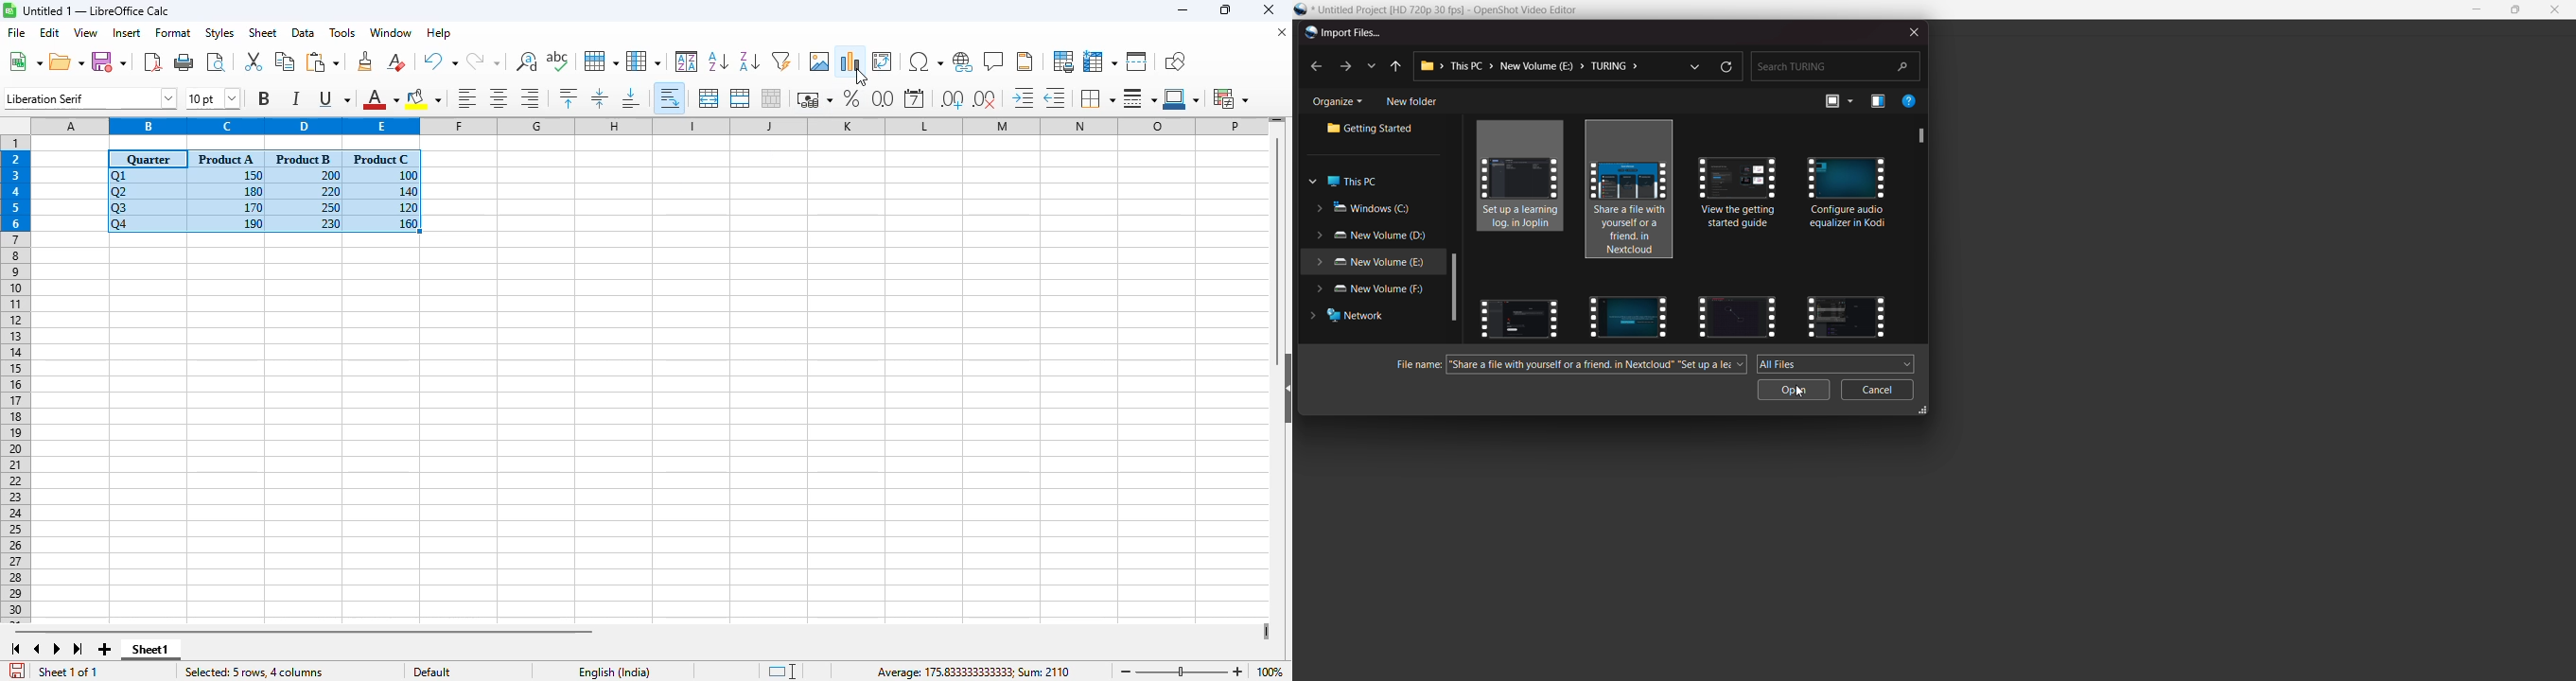  What do you see at coordinates (1137, 61) in the screenshot?
I see `split window` at bounding box center [1137, 61].